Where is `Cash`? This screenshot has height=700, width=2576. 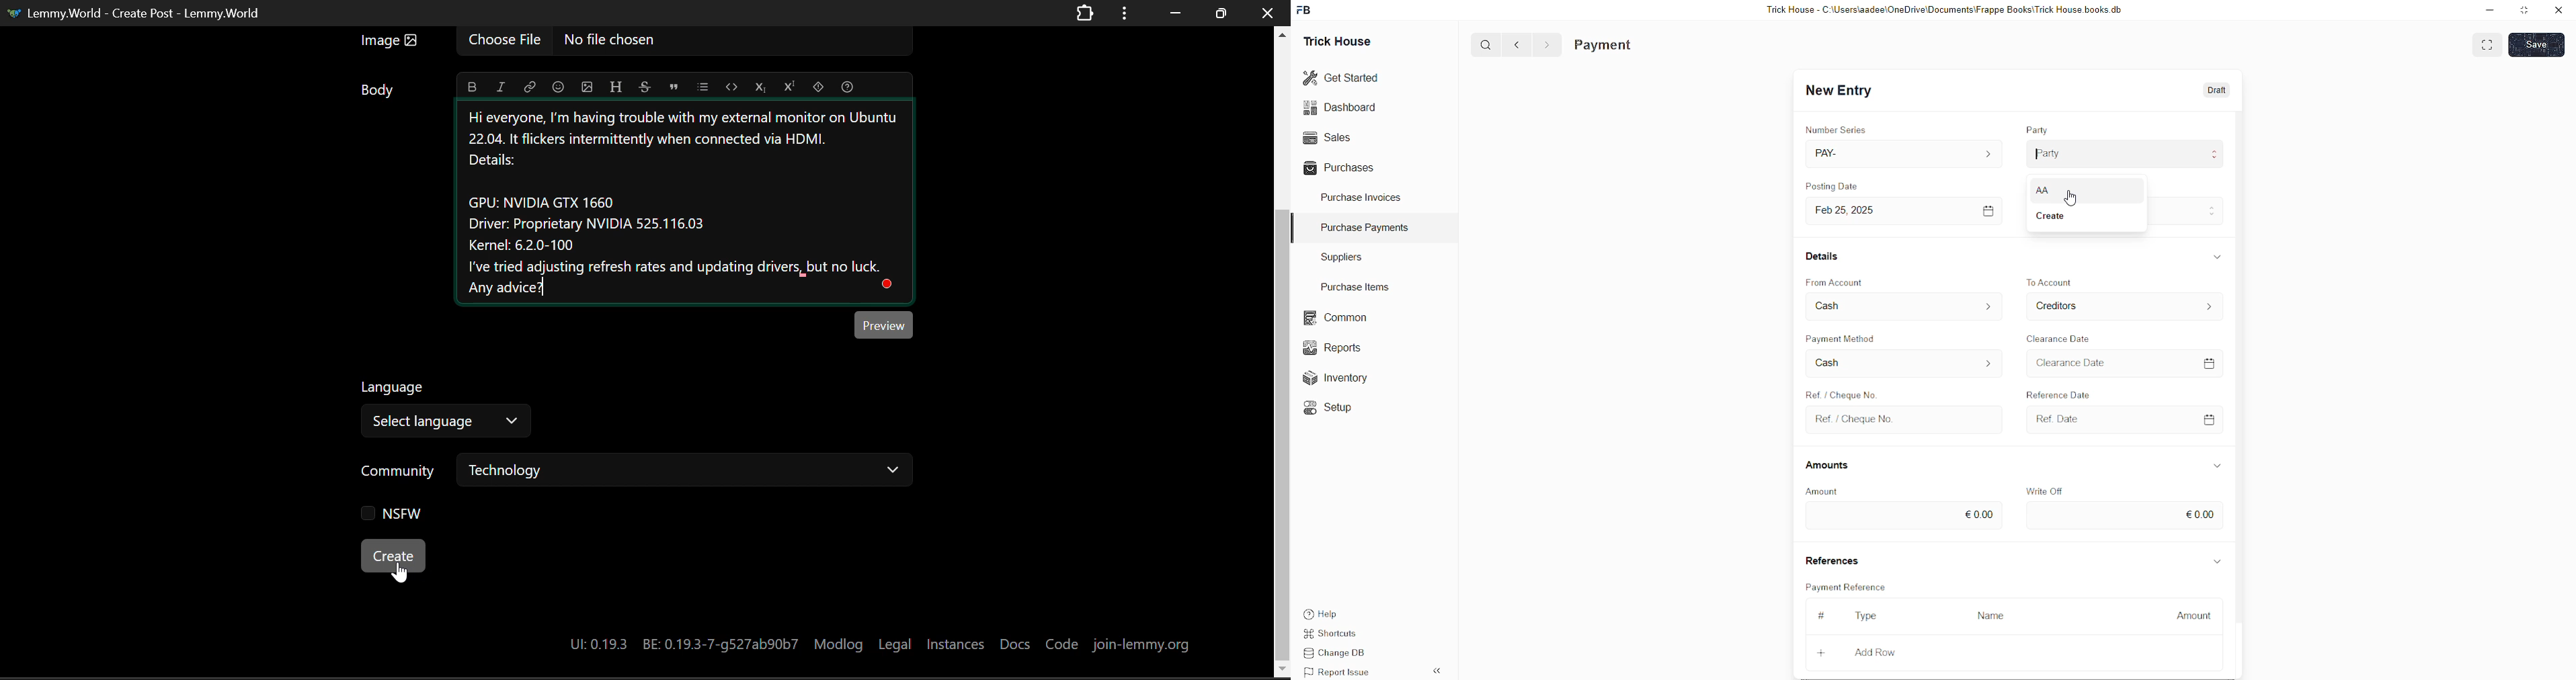 Cash is located at coordinates (1832, 362).